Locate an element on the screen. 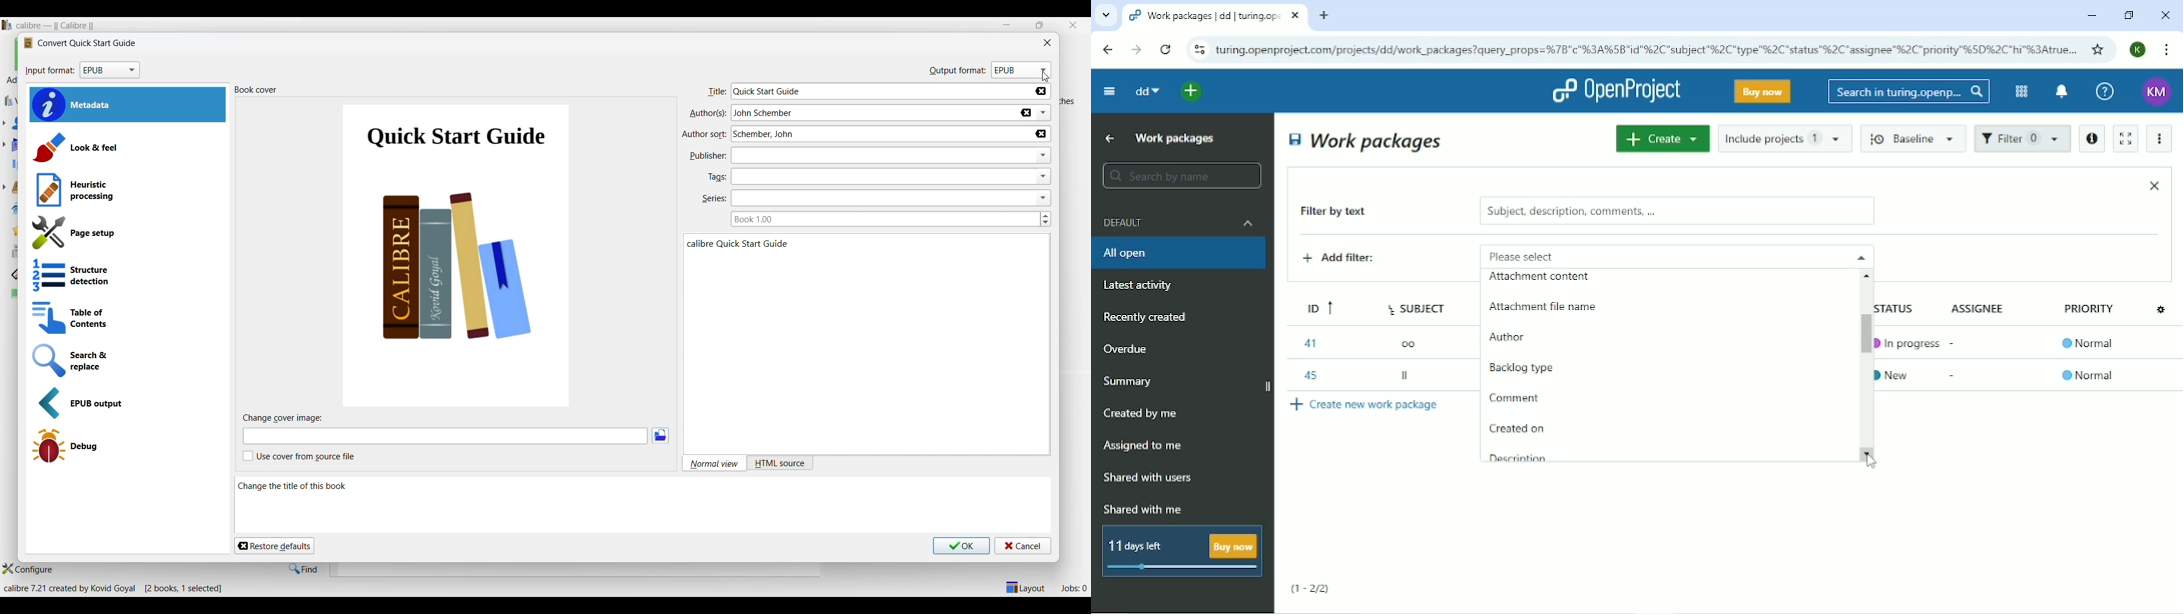 The height and width of the screenshot is (616, 2184). Details about software is located at coordinates (117, 589).